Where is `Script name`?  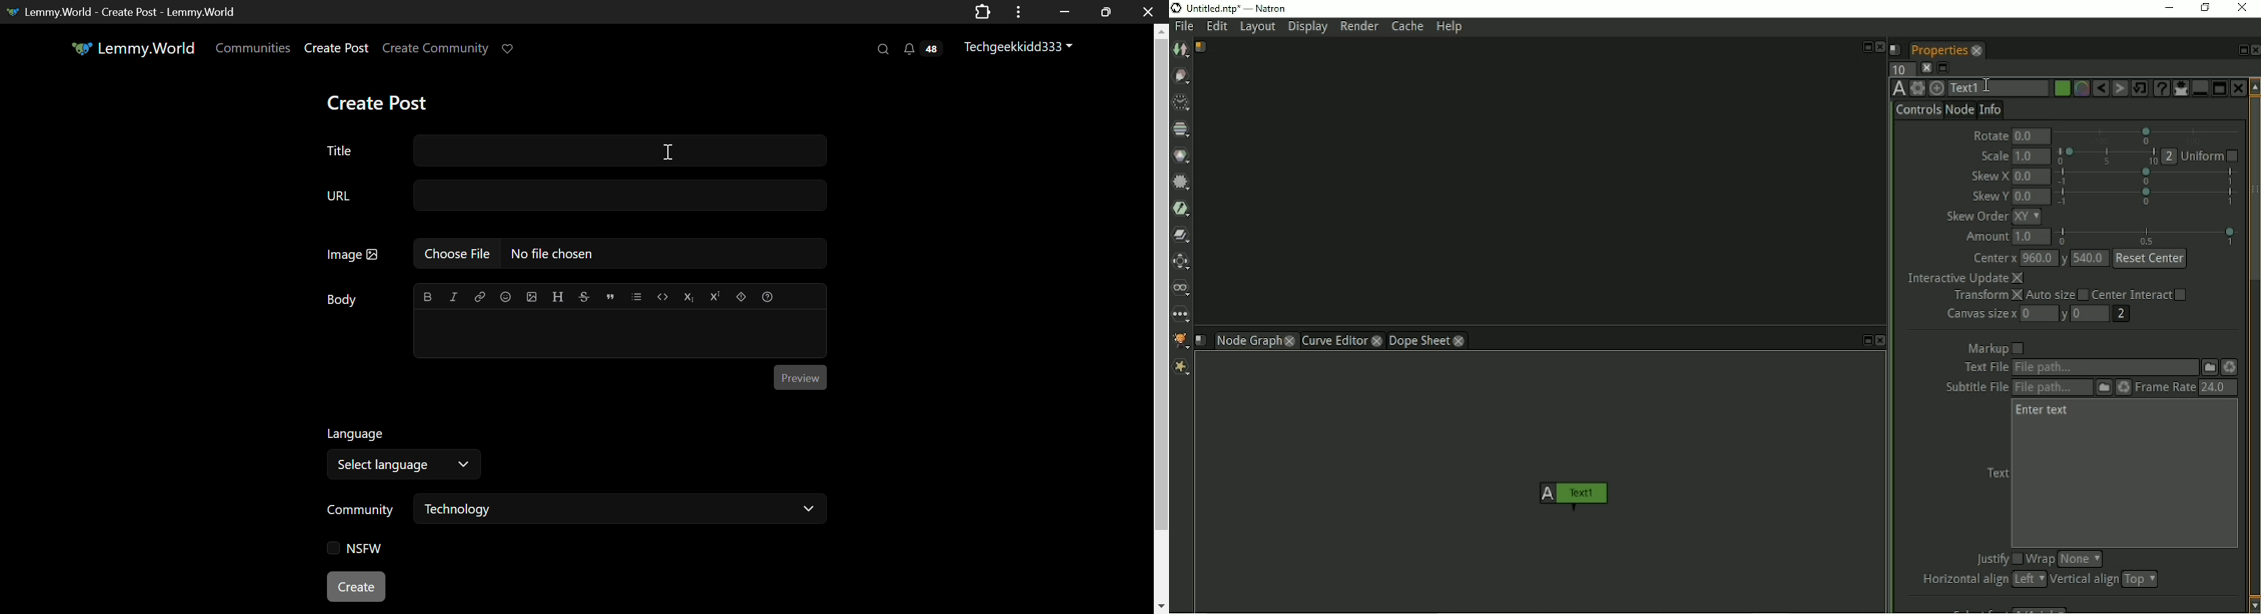 Script name is located at coordinates (1201, 340).